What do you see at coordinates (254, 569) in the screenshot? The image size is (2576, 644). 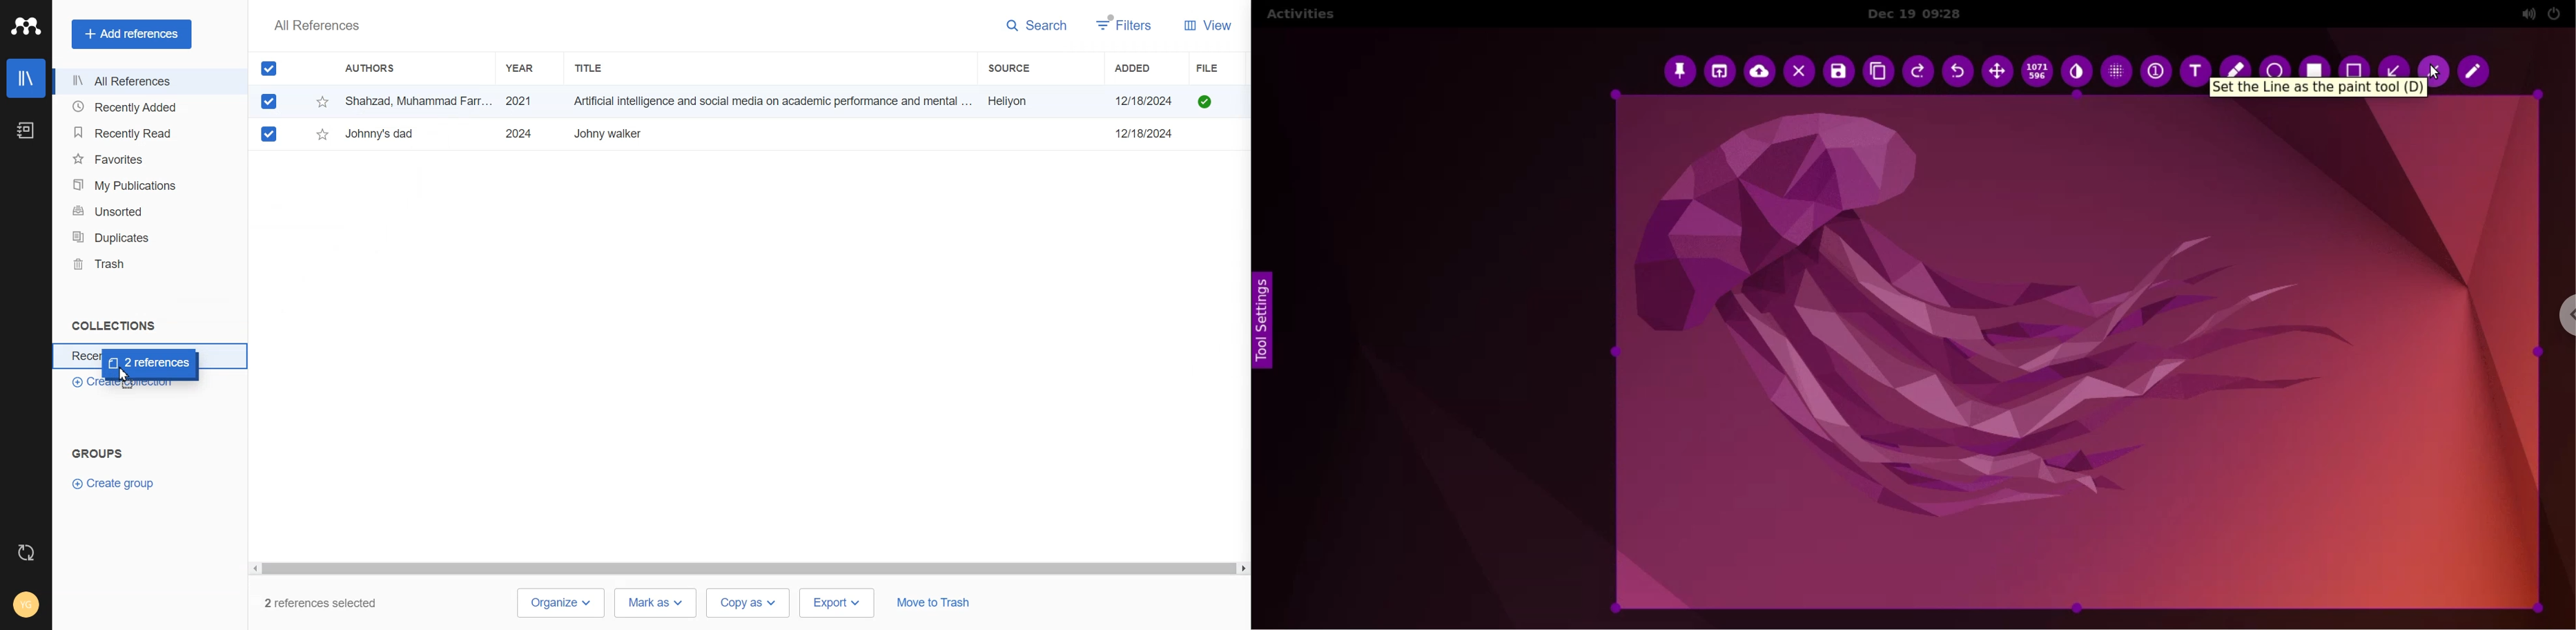 I see `scroll left` at bounding box center [254, 569].